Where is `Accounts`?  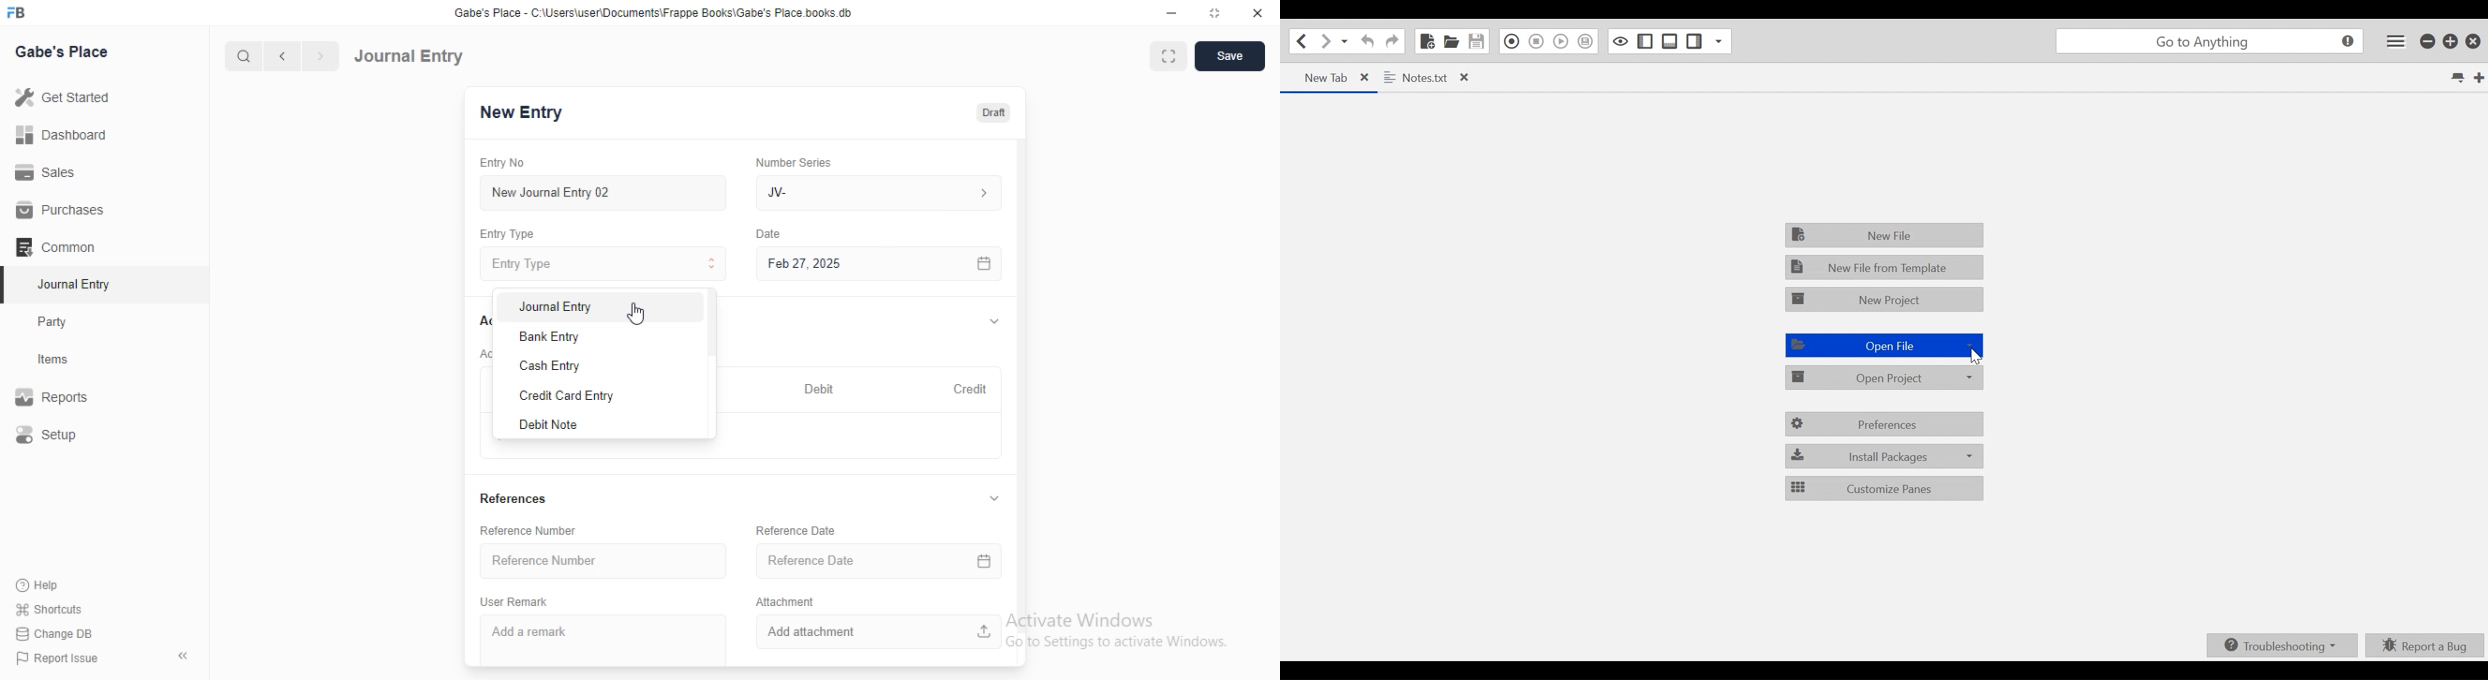 Accounts is located at coordinates (486, 321).